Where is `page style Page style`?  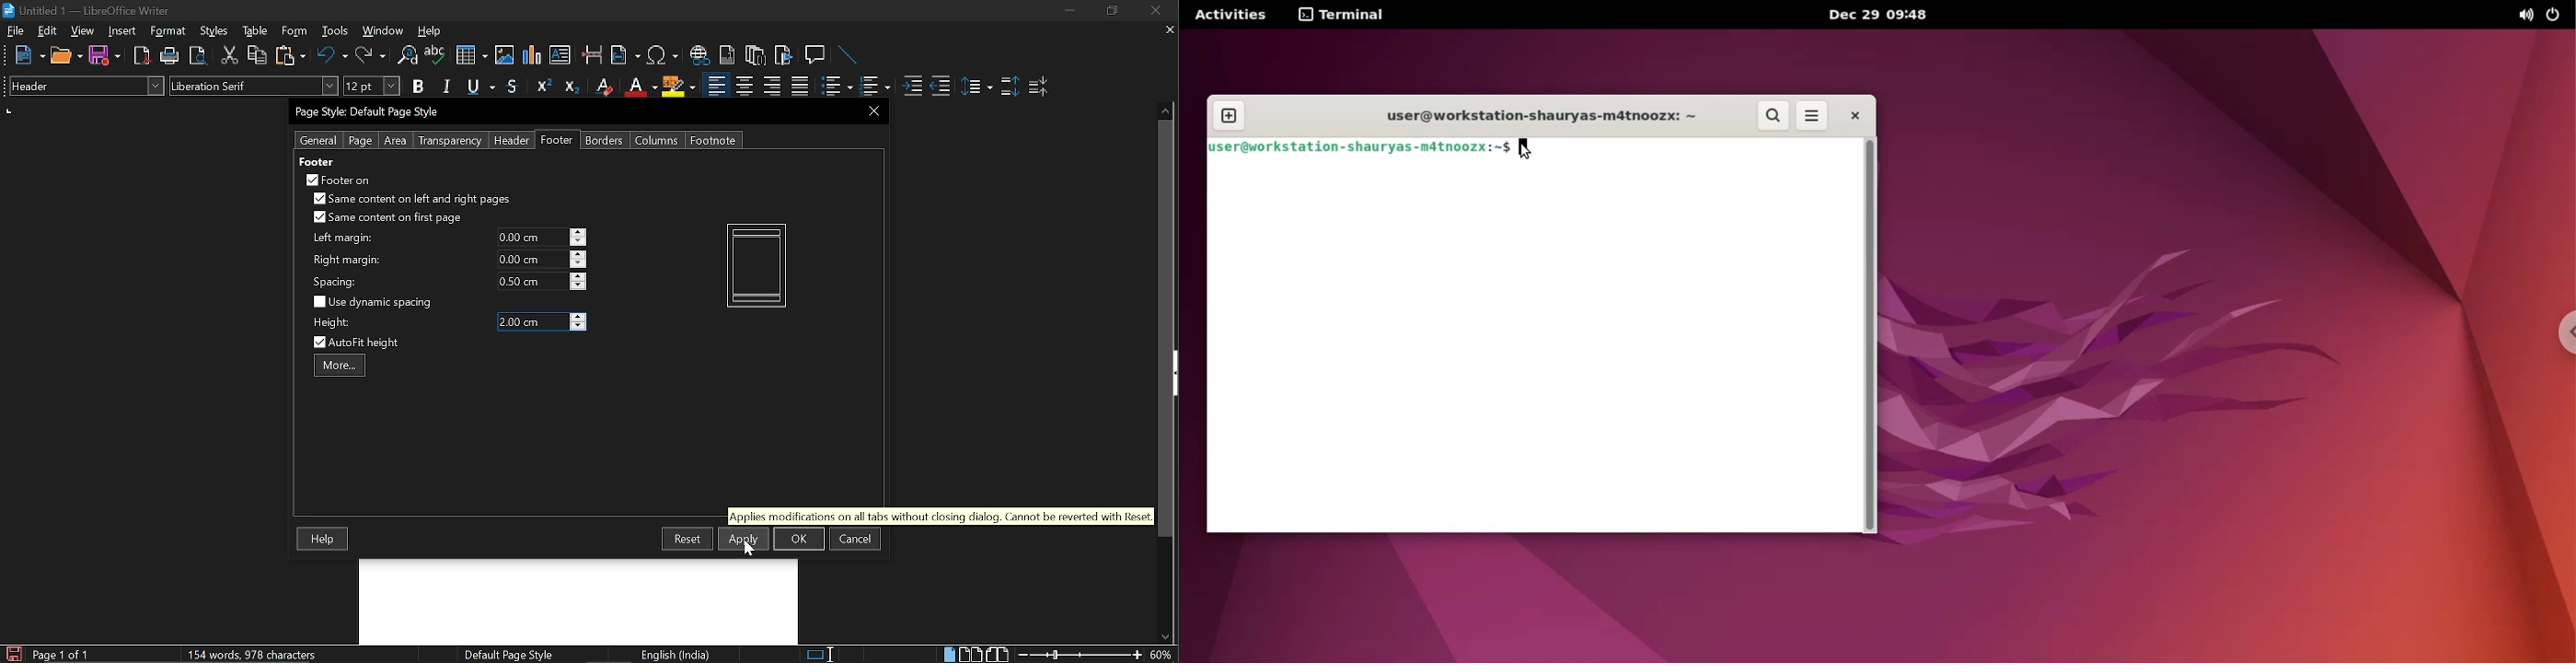
page style Page style is located at coordinates (512, 655).